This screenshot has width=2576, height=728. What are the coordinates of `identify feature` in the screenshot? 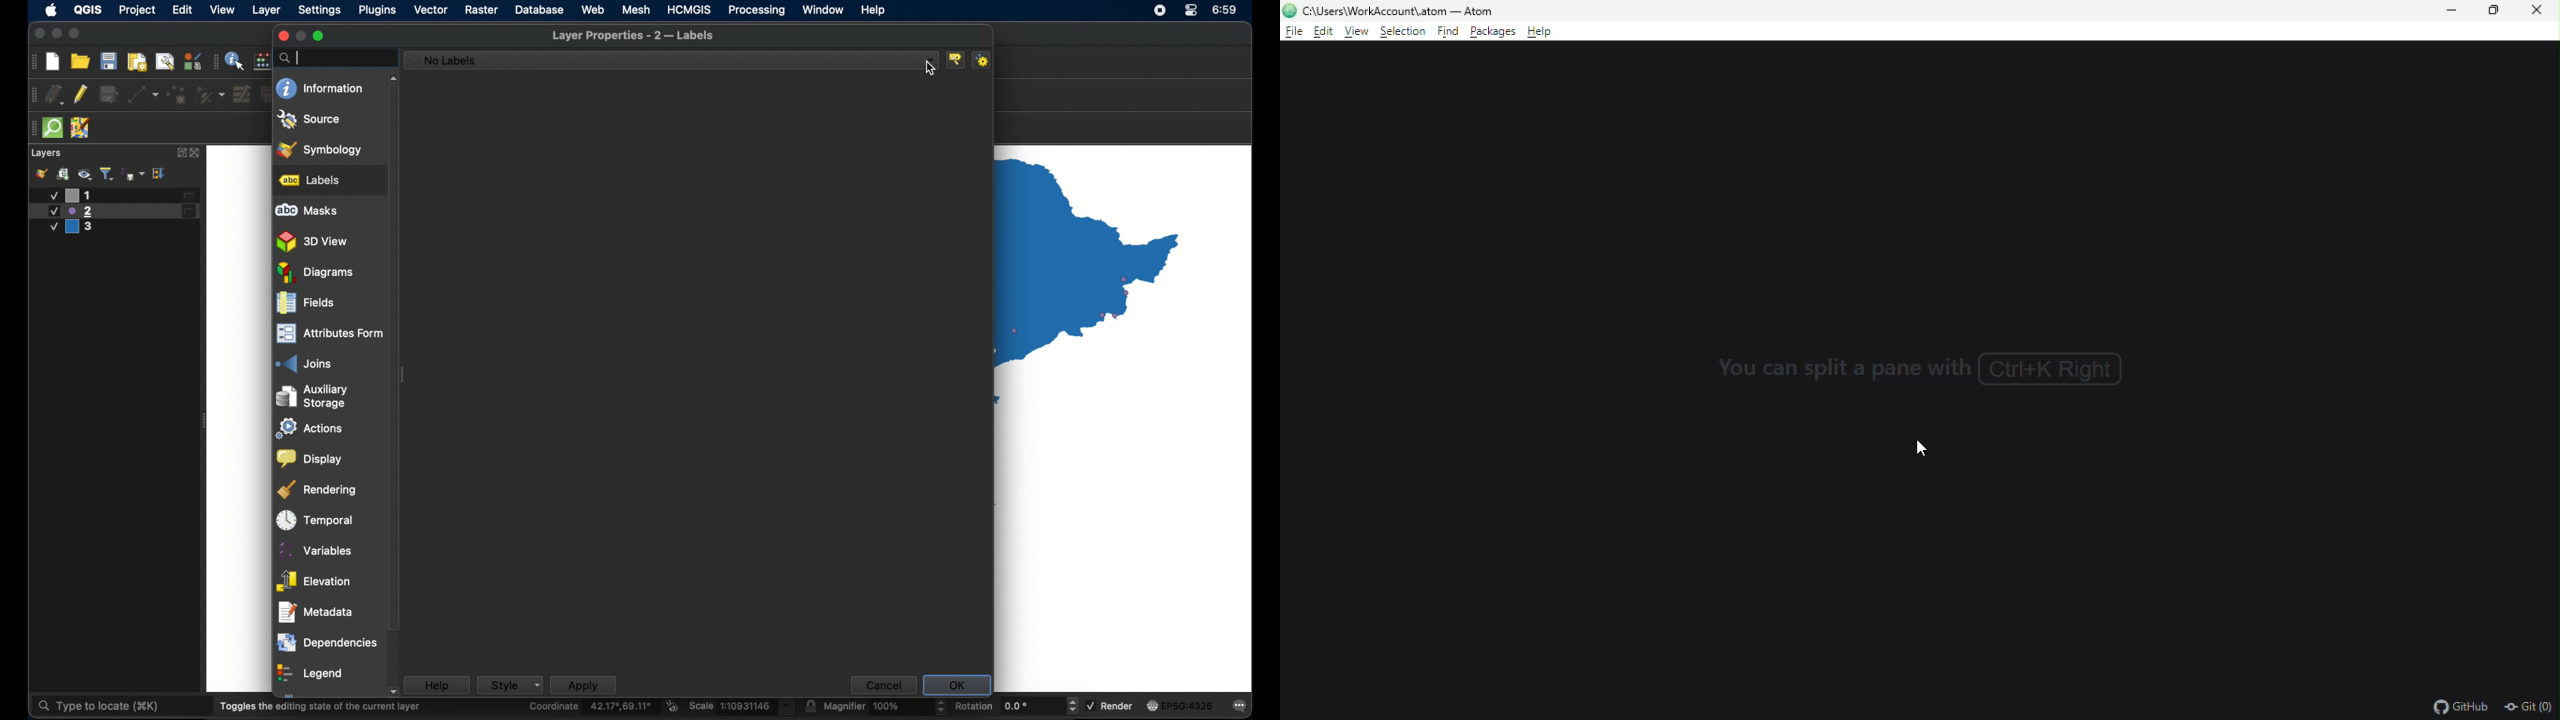 It's located at (236, 60).